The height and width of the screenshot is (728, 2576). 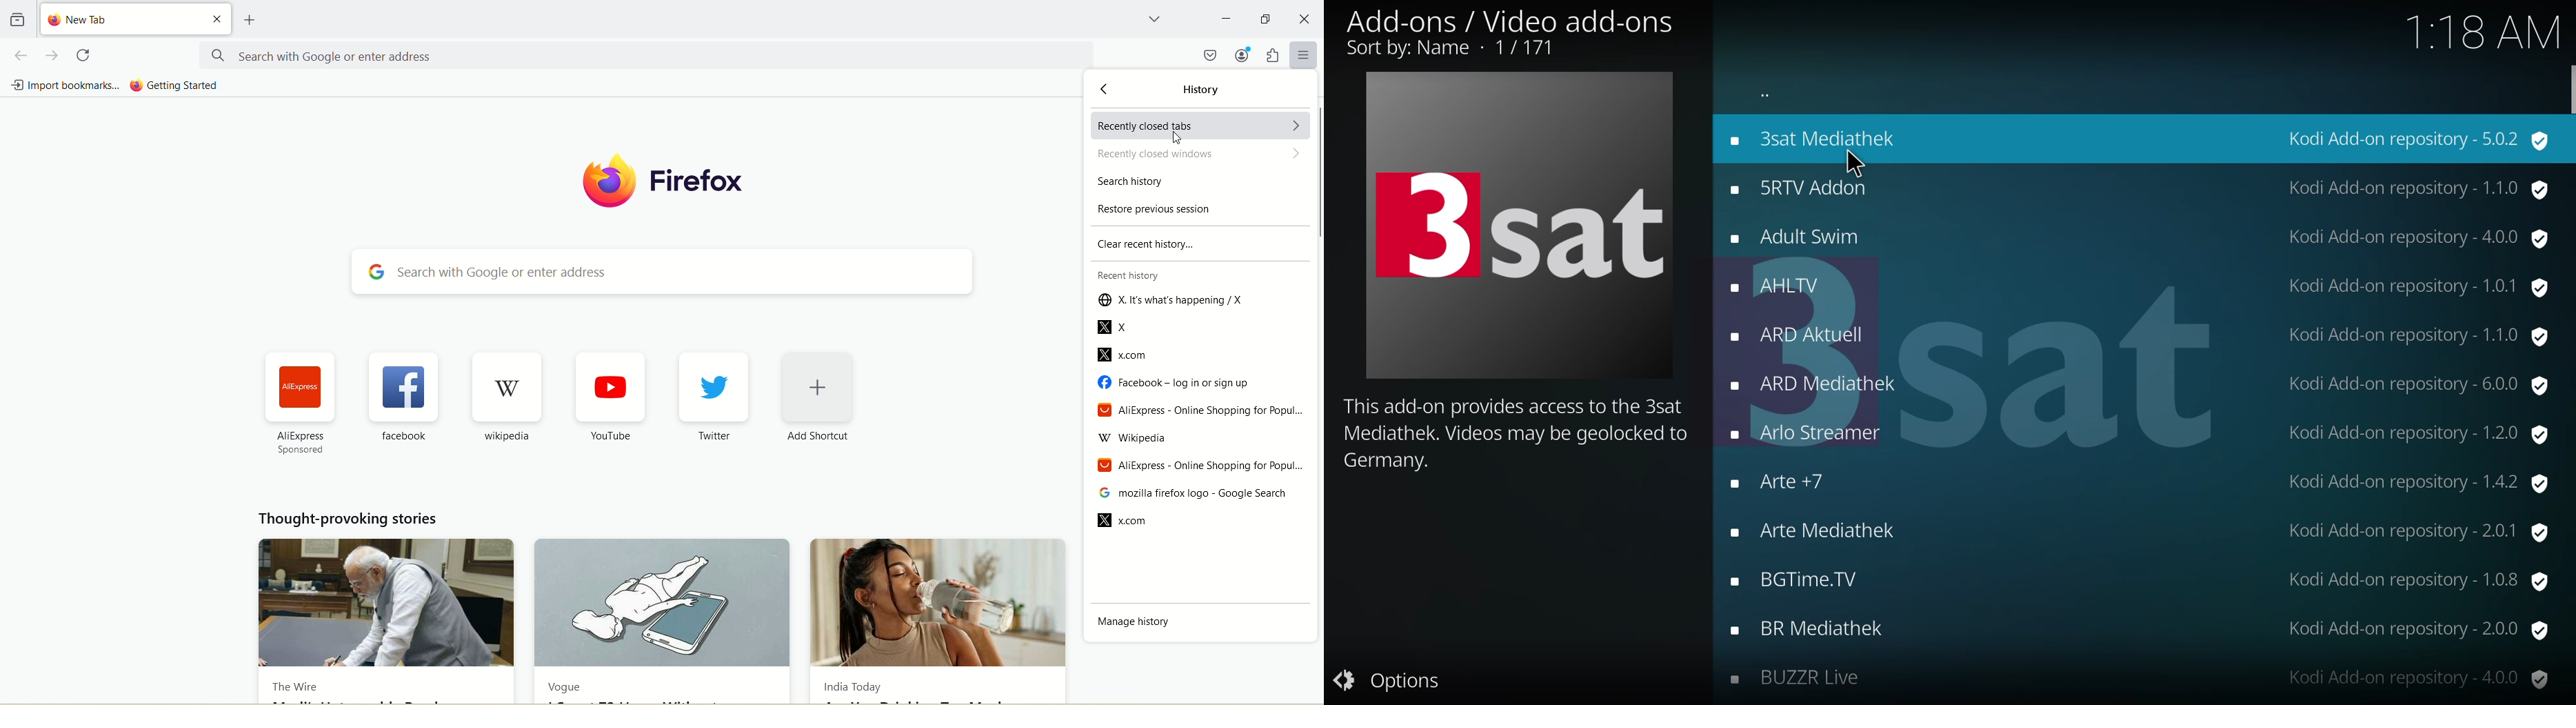 What do you see at coordinates (2413, 580) in the screenshot?
I see `version` at bounding box center [2413, 580].